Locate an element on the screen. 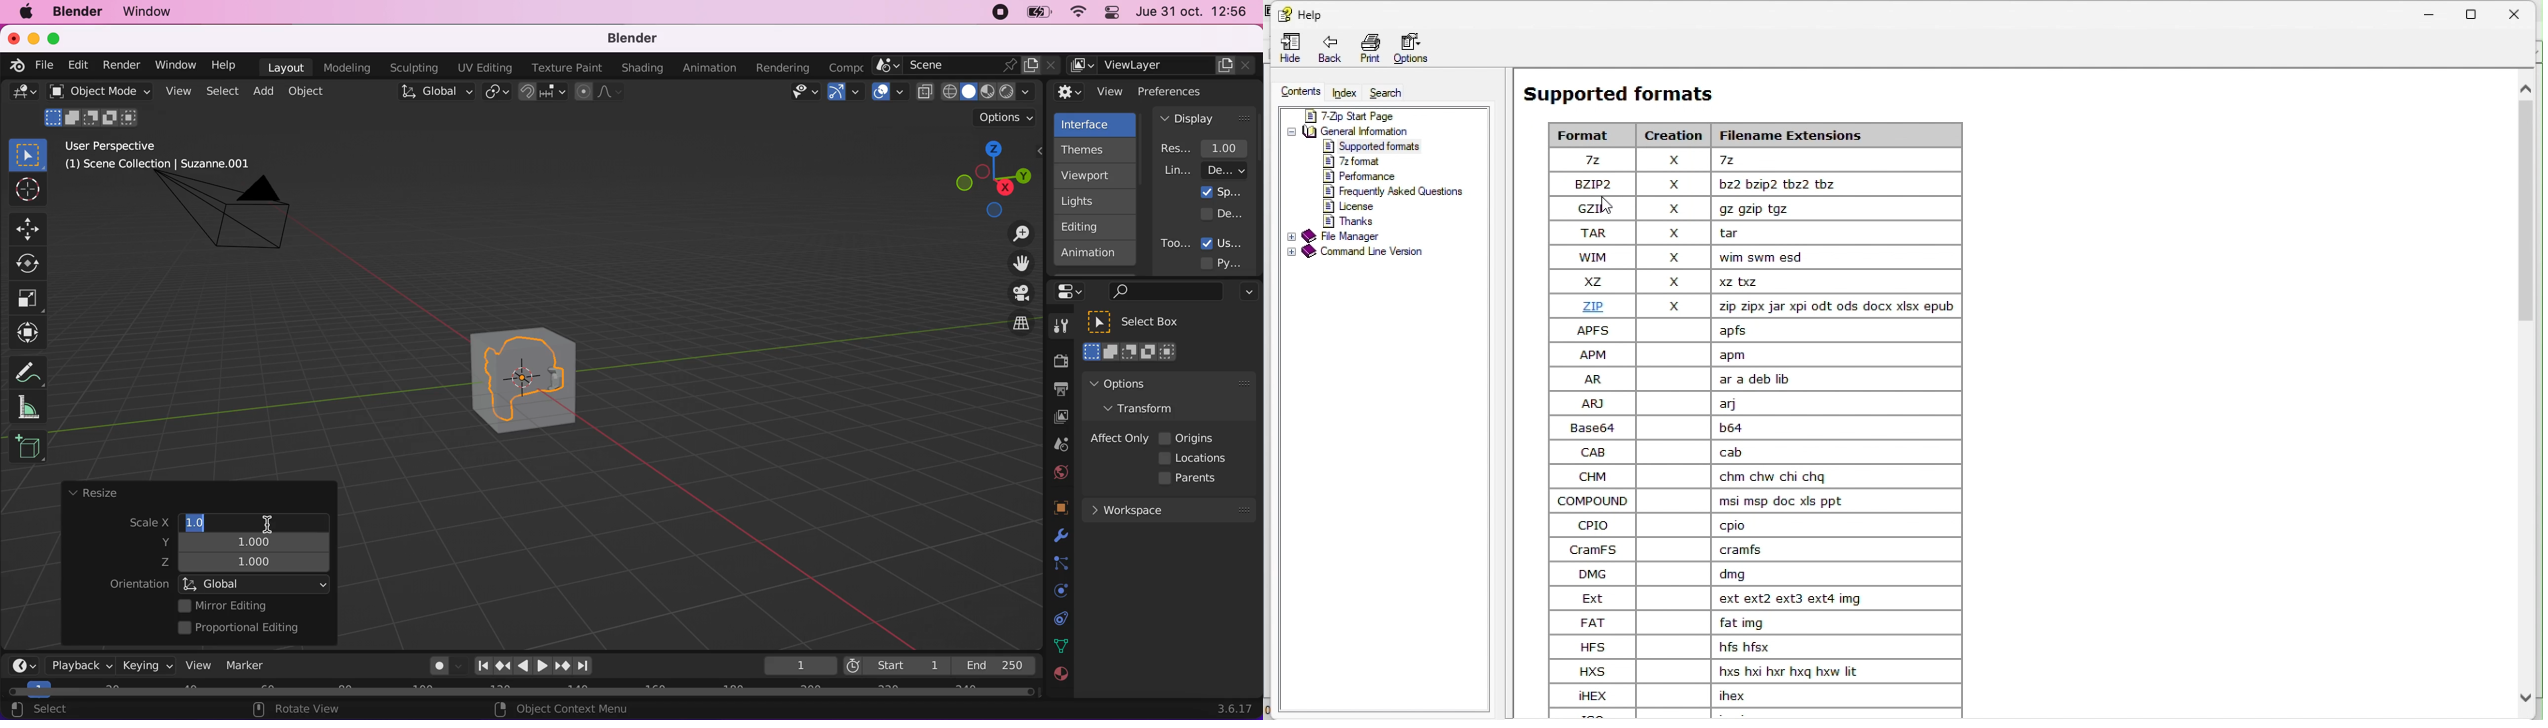 The height and width of the screenshot is (728, 2548). horizontal scroll bar is located at coordinates (521, 692).